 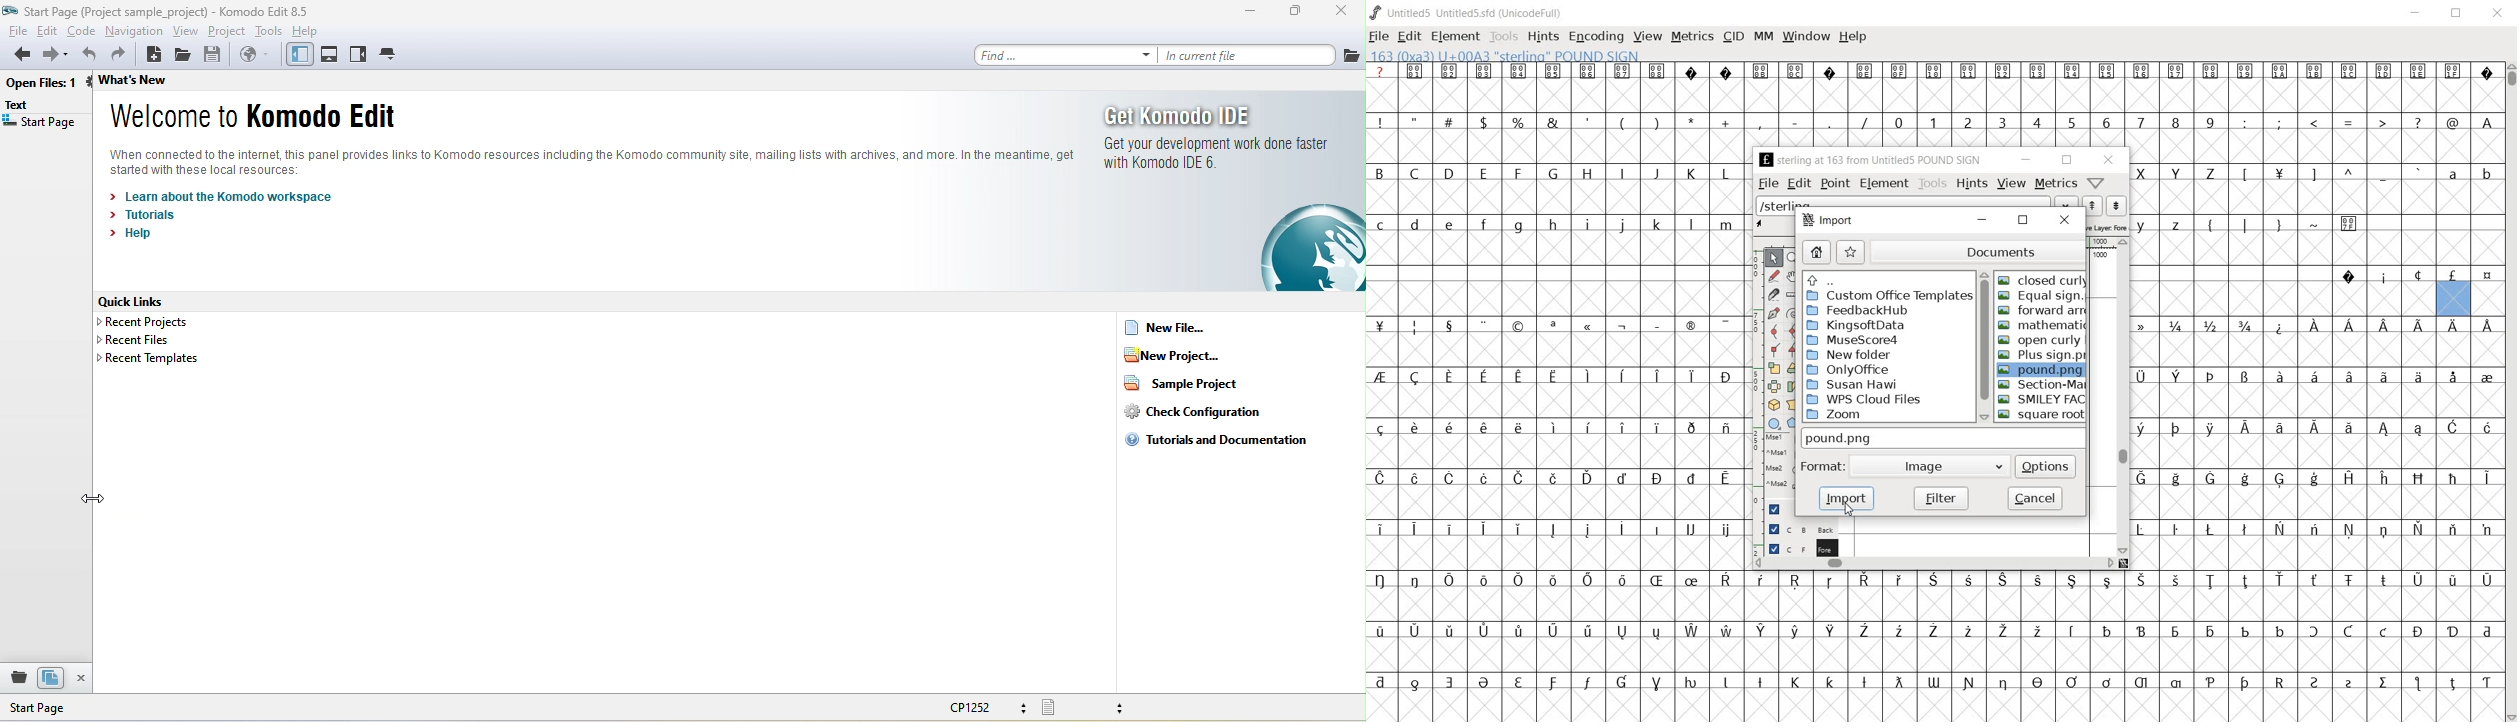 I want to click on %, so click(x=1519, y=122).